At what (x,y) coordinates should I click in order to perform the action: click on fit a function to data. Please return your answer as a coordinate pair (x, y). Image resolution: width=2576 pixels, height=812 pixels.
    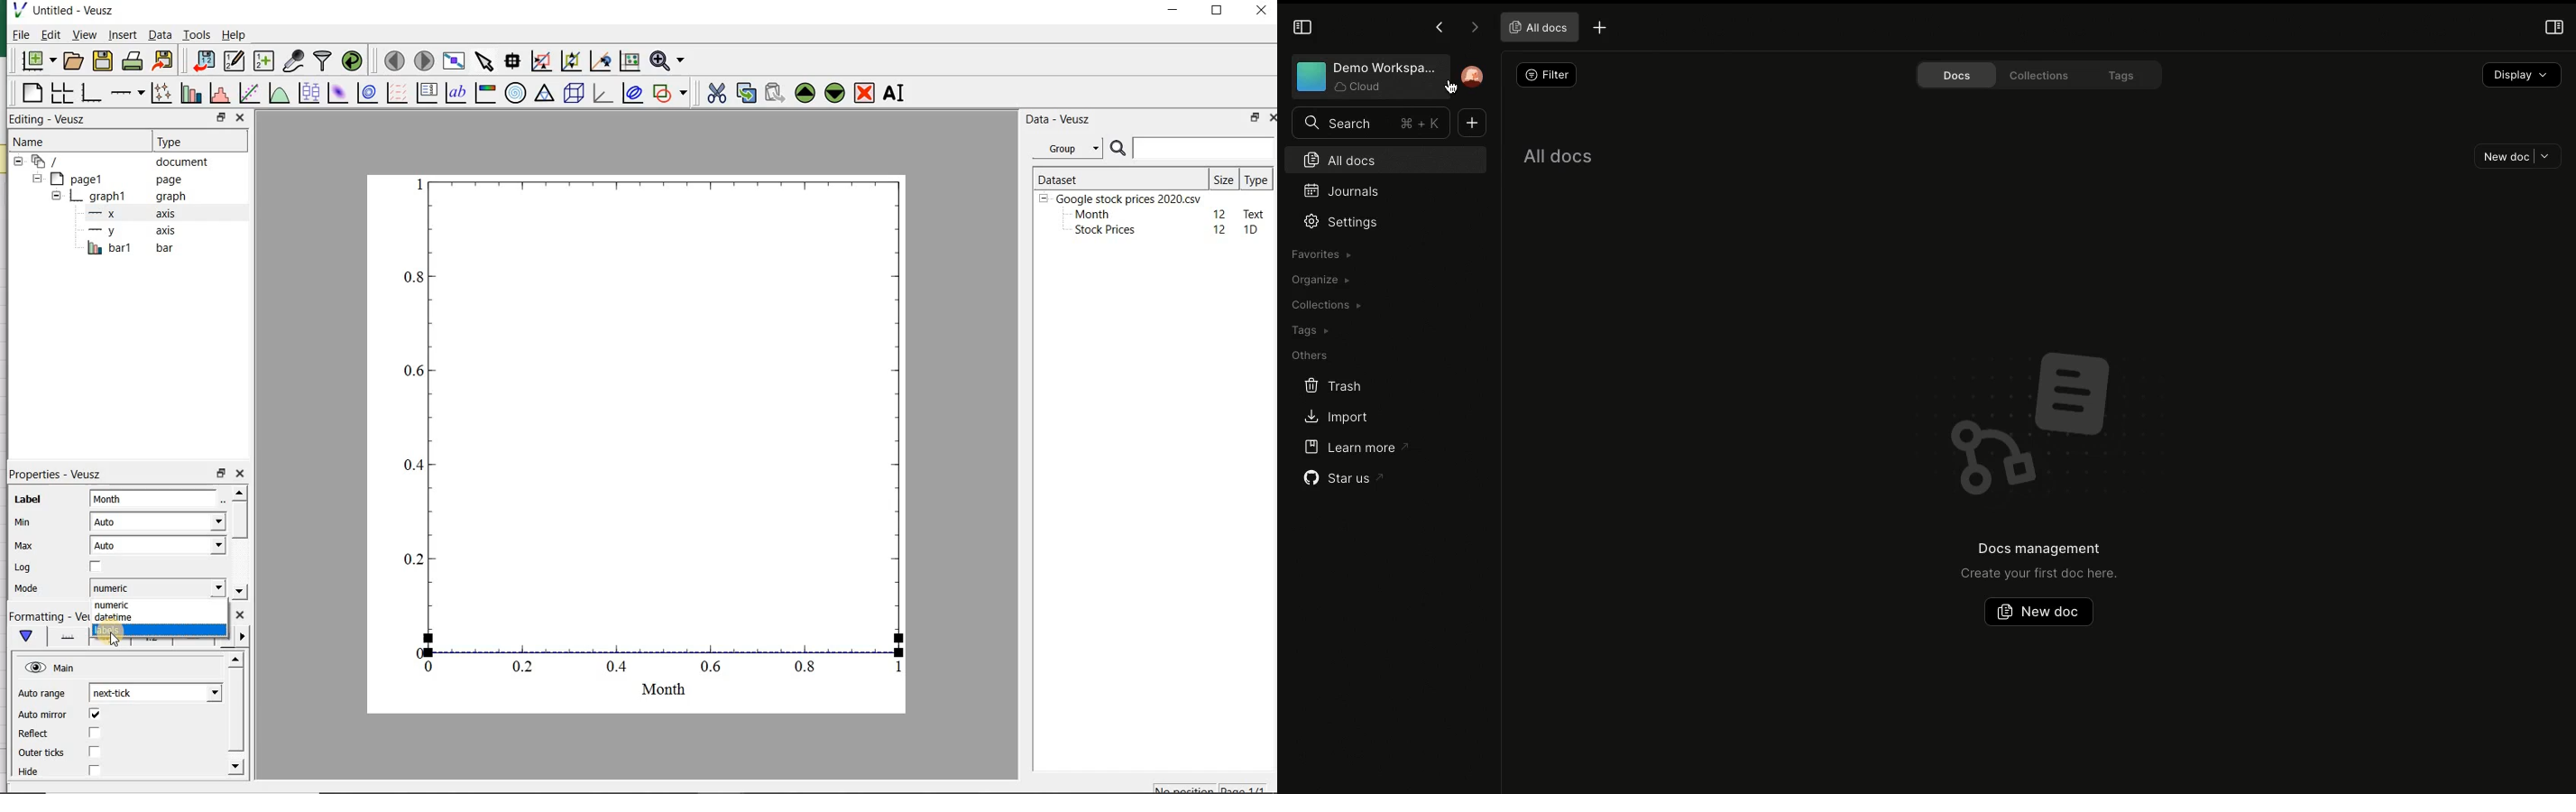
    Looking at the image, I should click on (248, 94).